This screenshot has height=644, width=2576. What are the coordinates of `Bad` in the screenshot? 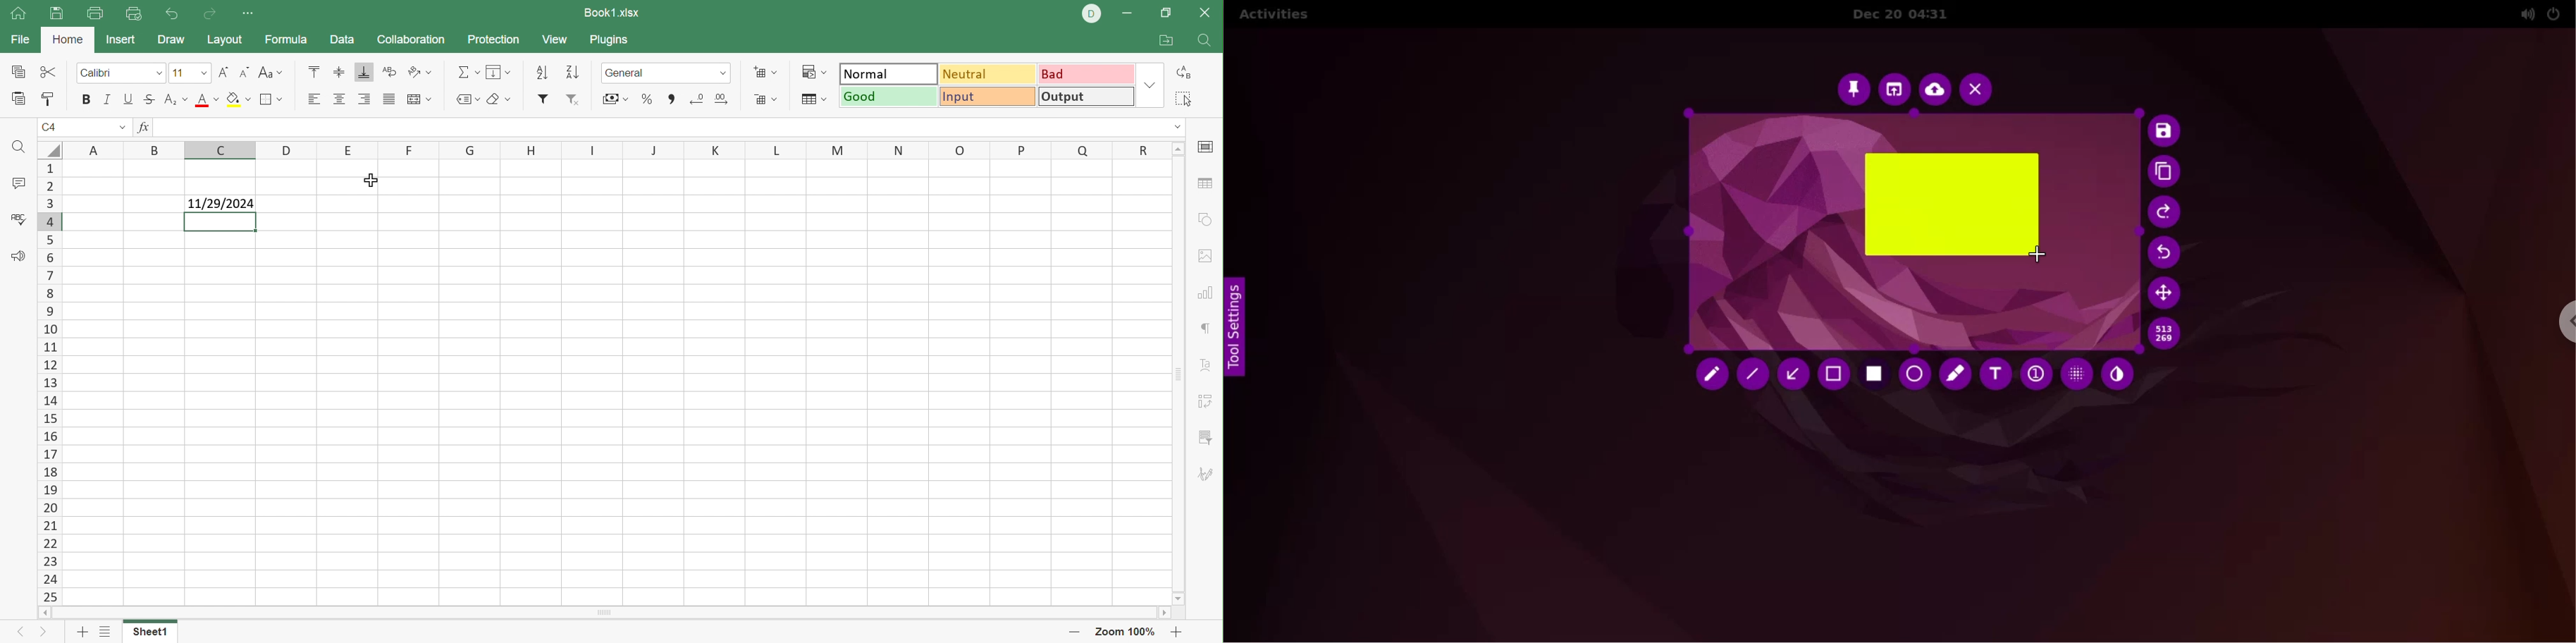 It's located at (1087, 75).